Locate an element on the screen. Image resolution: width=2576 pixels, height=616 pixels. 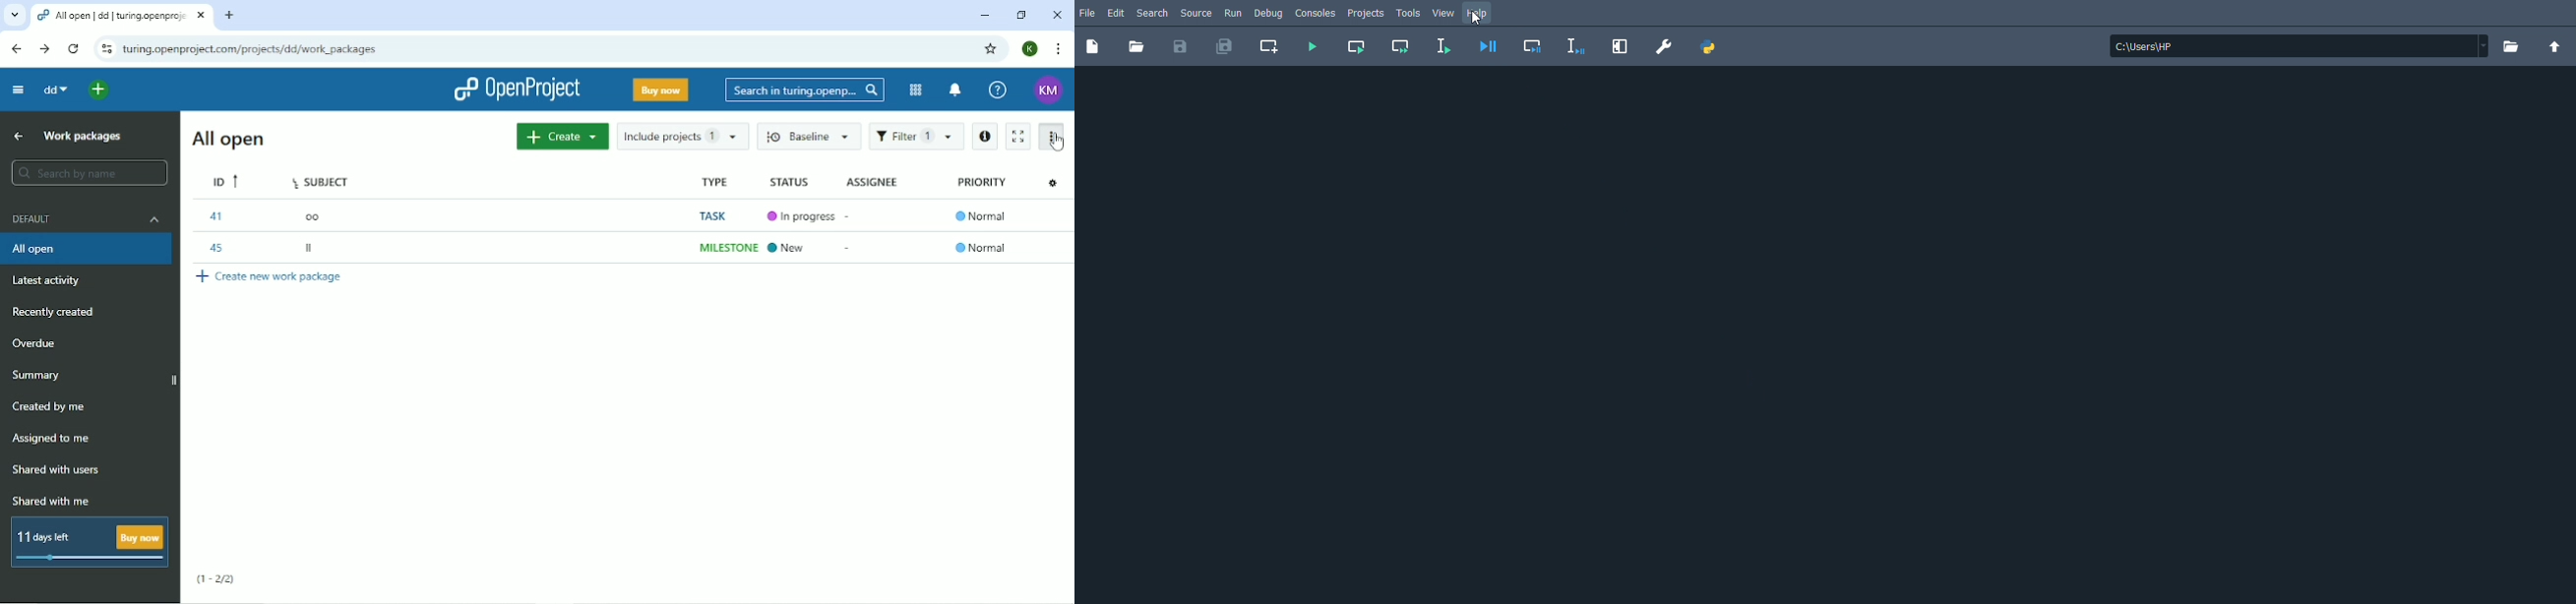
Search in turing.openproject.com is located at coordinates (803, 90).